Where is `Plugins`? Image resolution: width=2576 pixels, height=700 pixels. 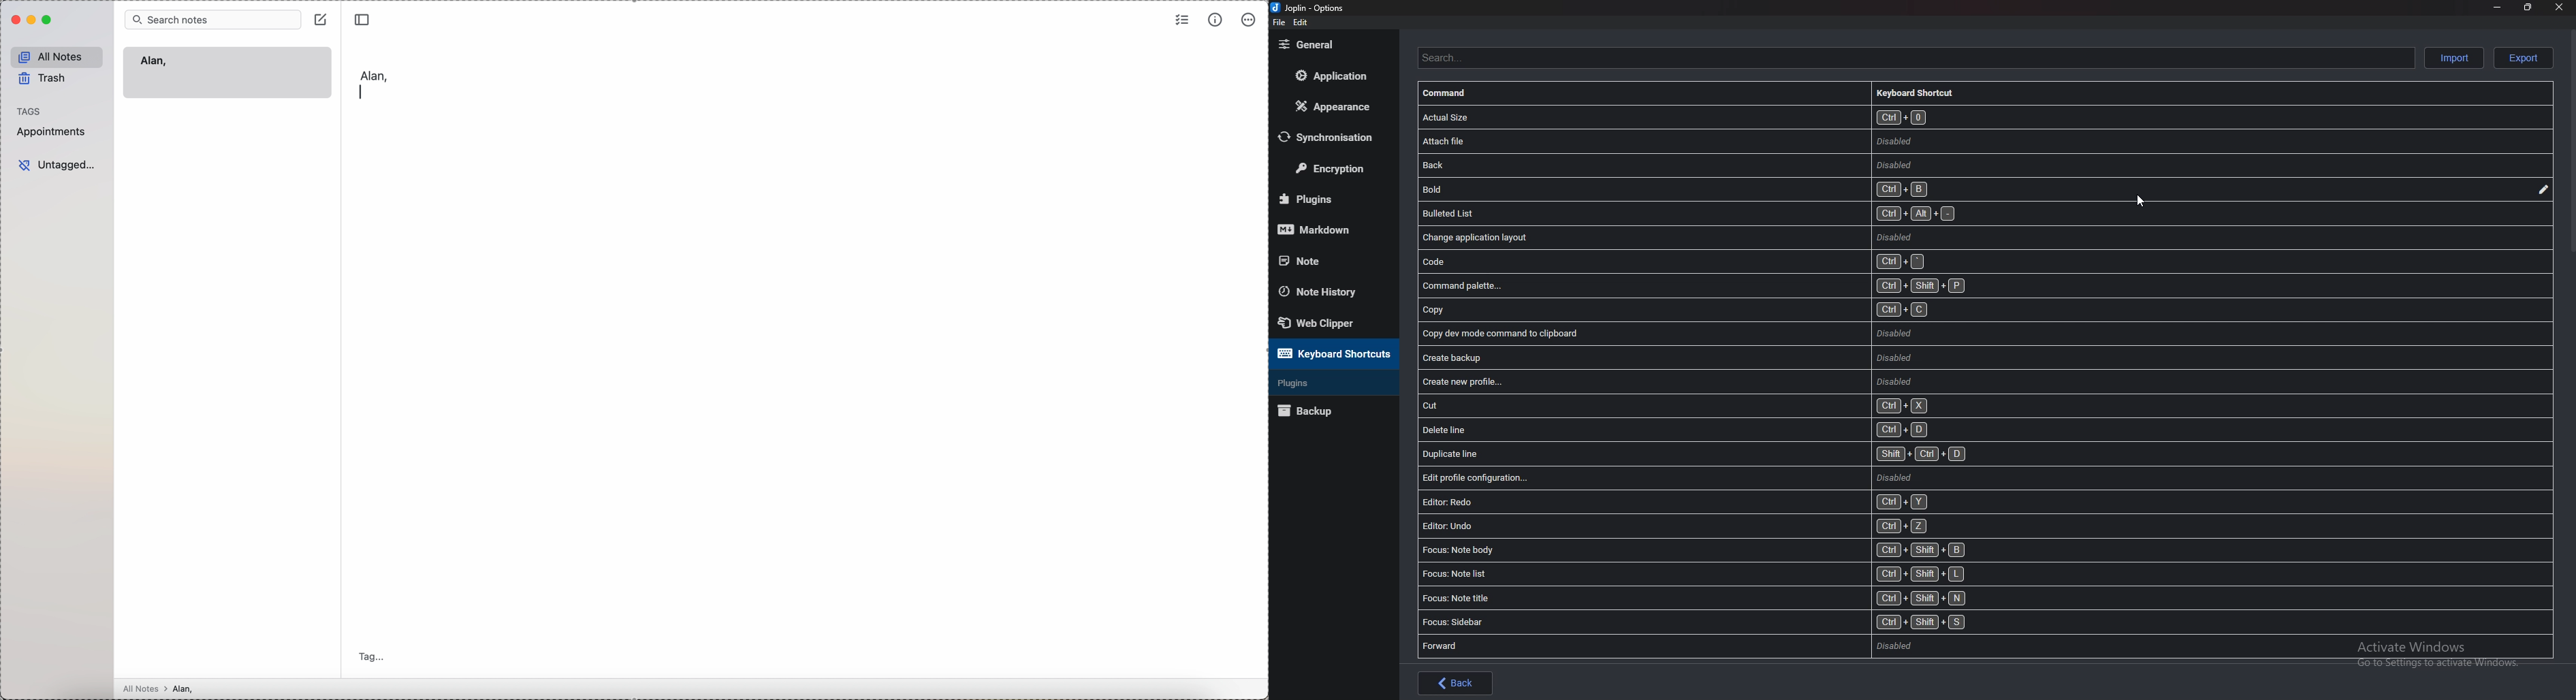 Plugins is located at coordinates (1329, 383).